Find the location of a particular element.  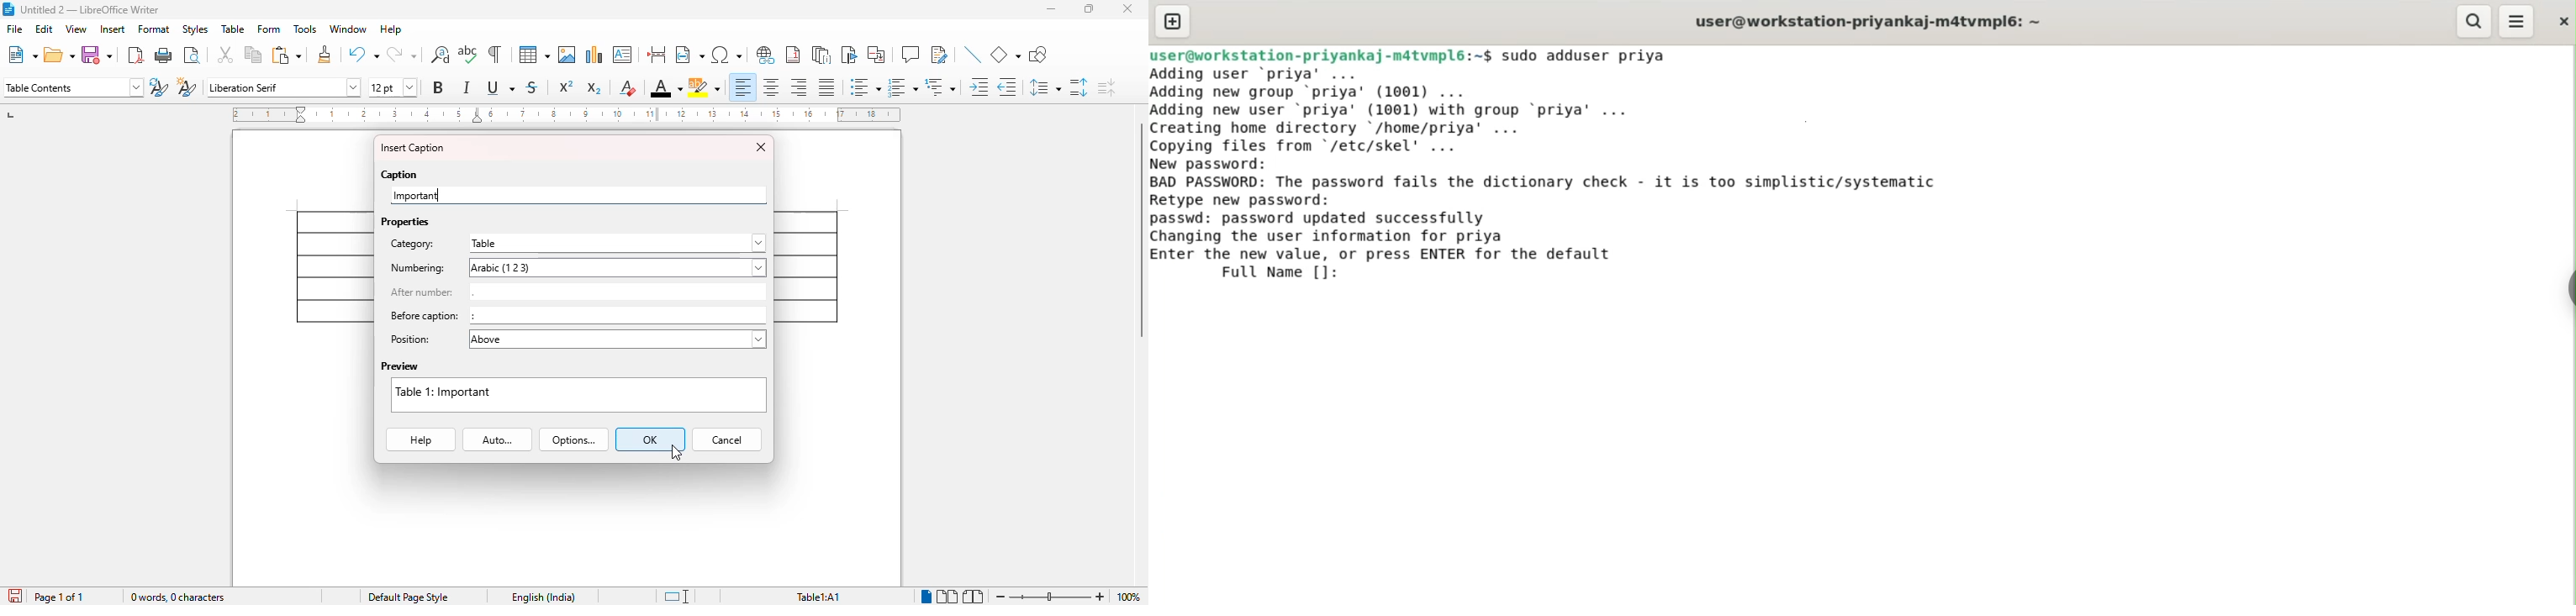

zoom out is located at coordinates (1000, 597).